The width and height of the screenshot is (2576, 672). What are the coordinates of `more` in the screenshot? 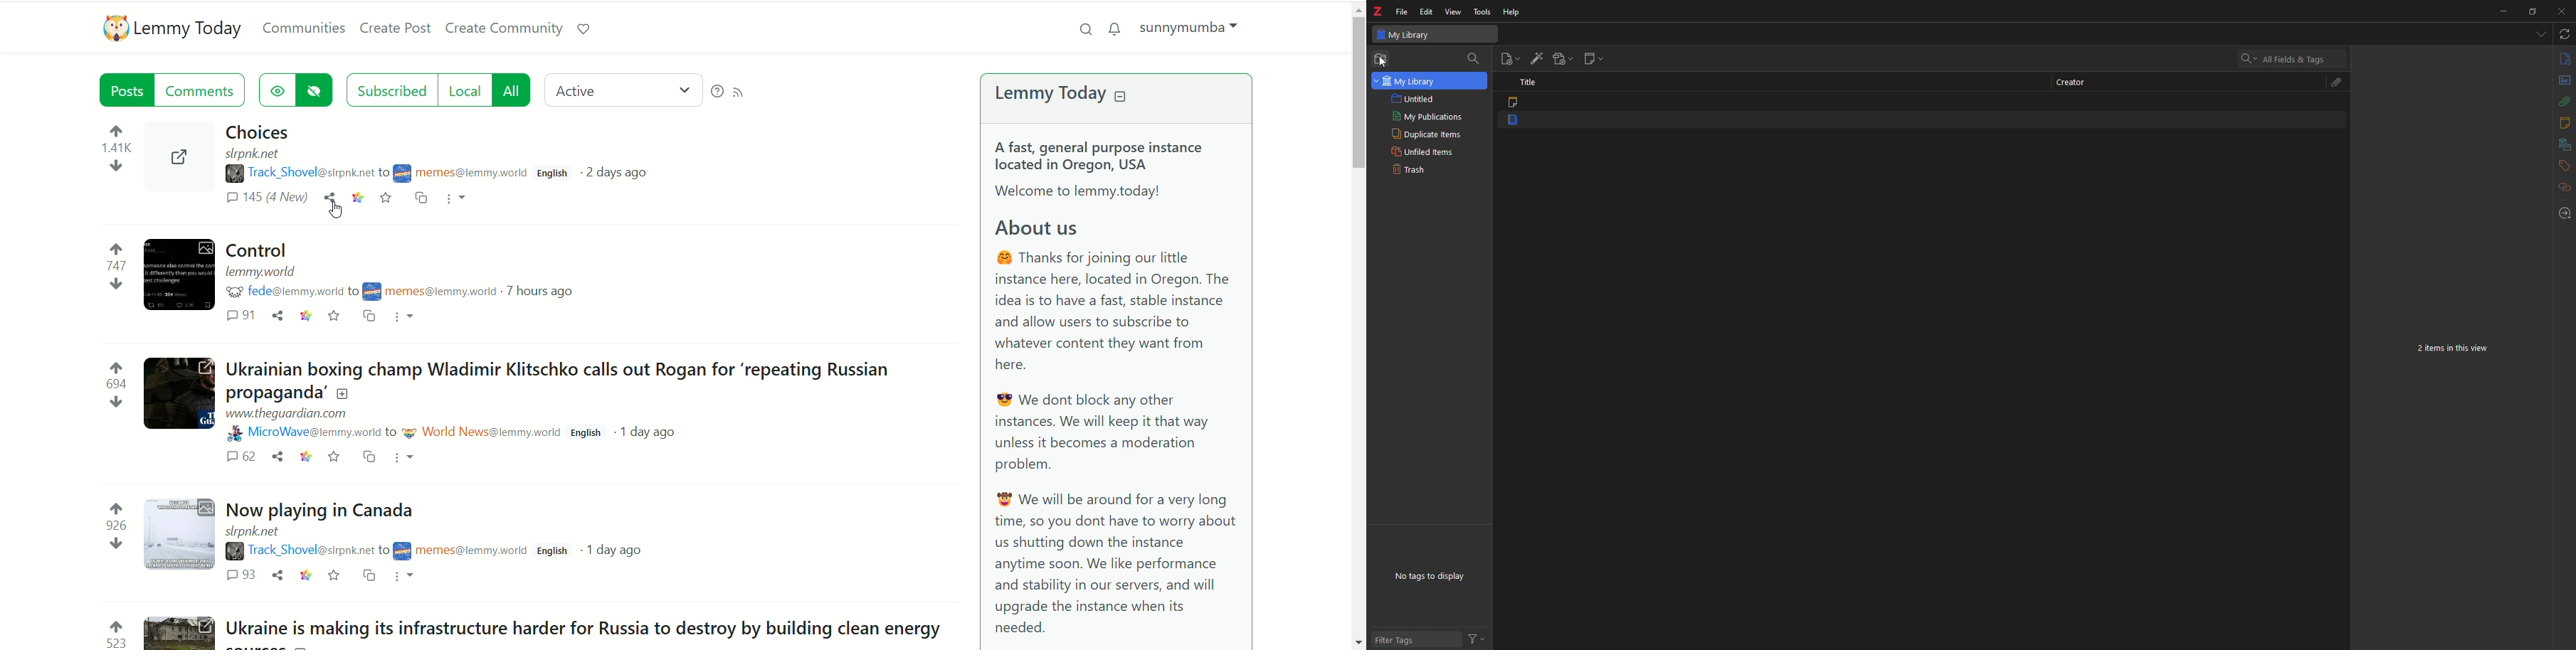 It's located at (407, 459).